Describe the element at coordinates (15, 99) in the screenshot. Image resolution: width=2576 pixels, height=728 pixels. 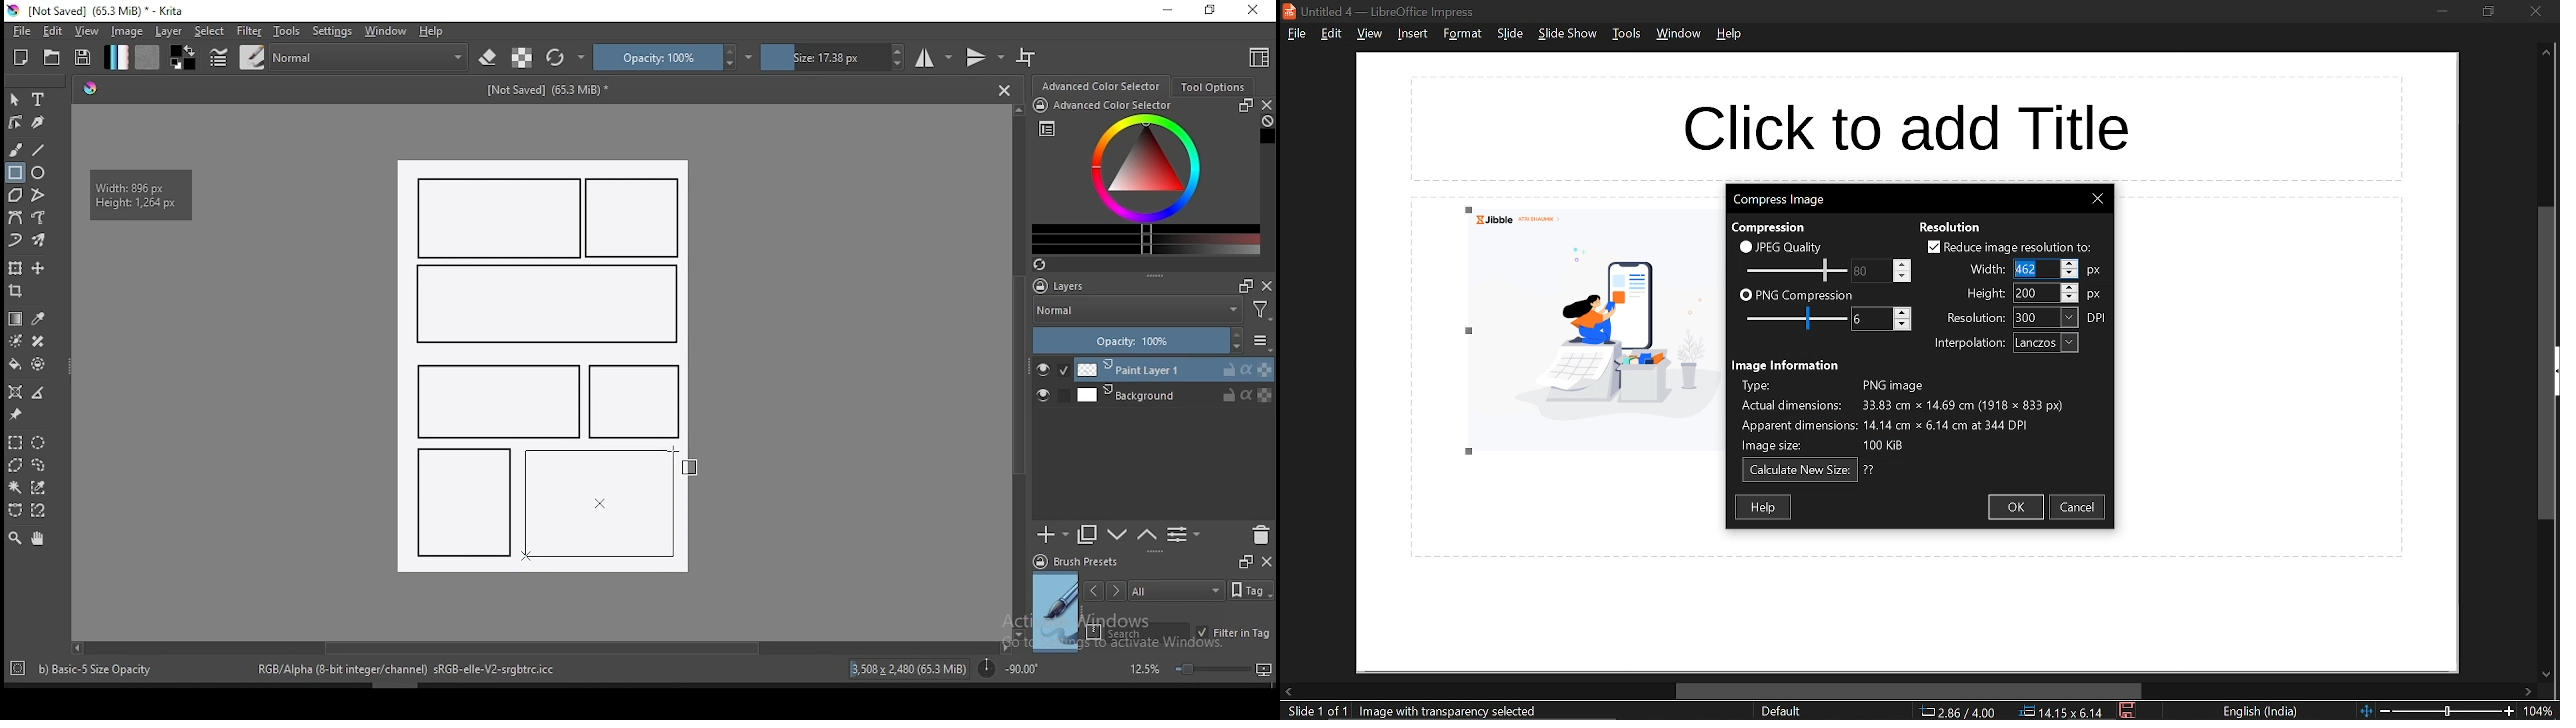
I see `select shapes tool` at that location.